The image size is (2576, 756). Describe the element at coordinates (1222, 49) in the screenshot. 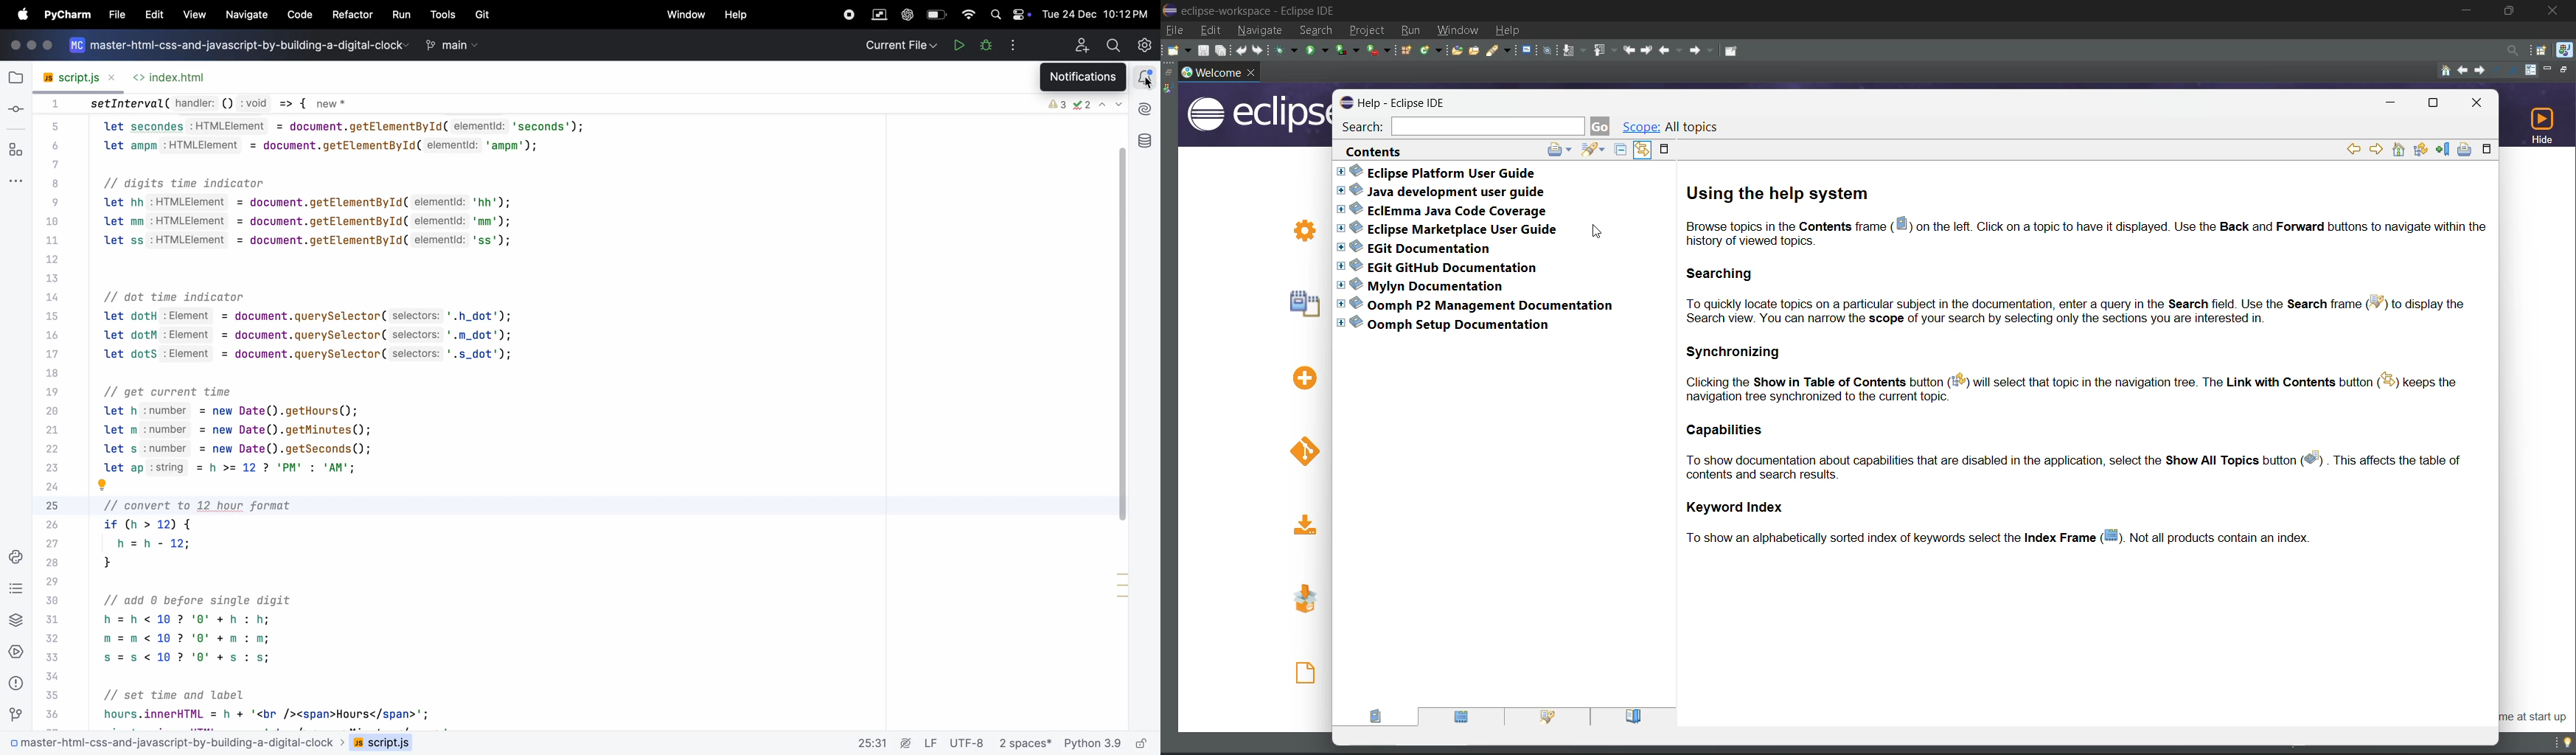

I see `save all` at that location.